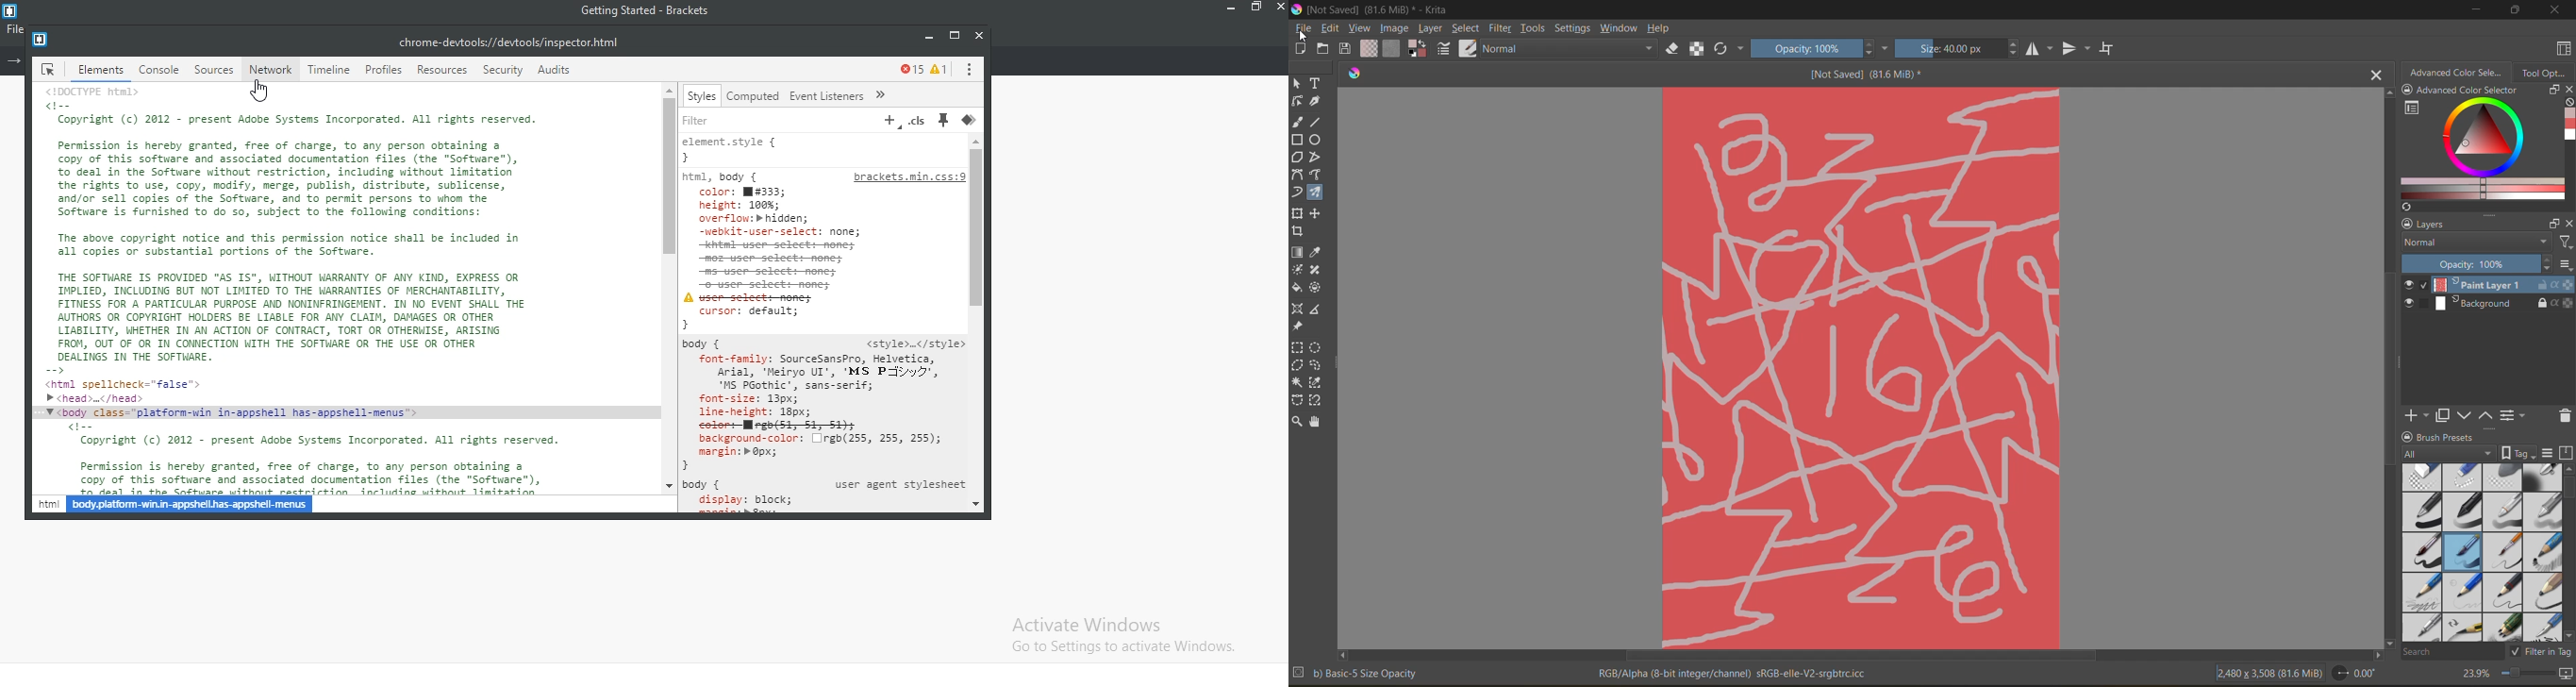 The image size is (2576, 700). Describe the element at coordinates (978, 35) in the screenshot. I see `close` at that location.